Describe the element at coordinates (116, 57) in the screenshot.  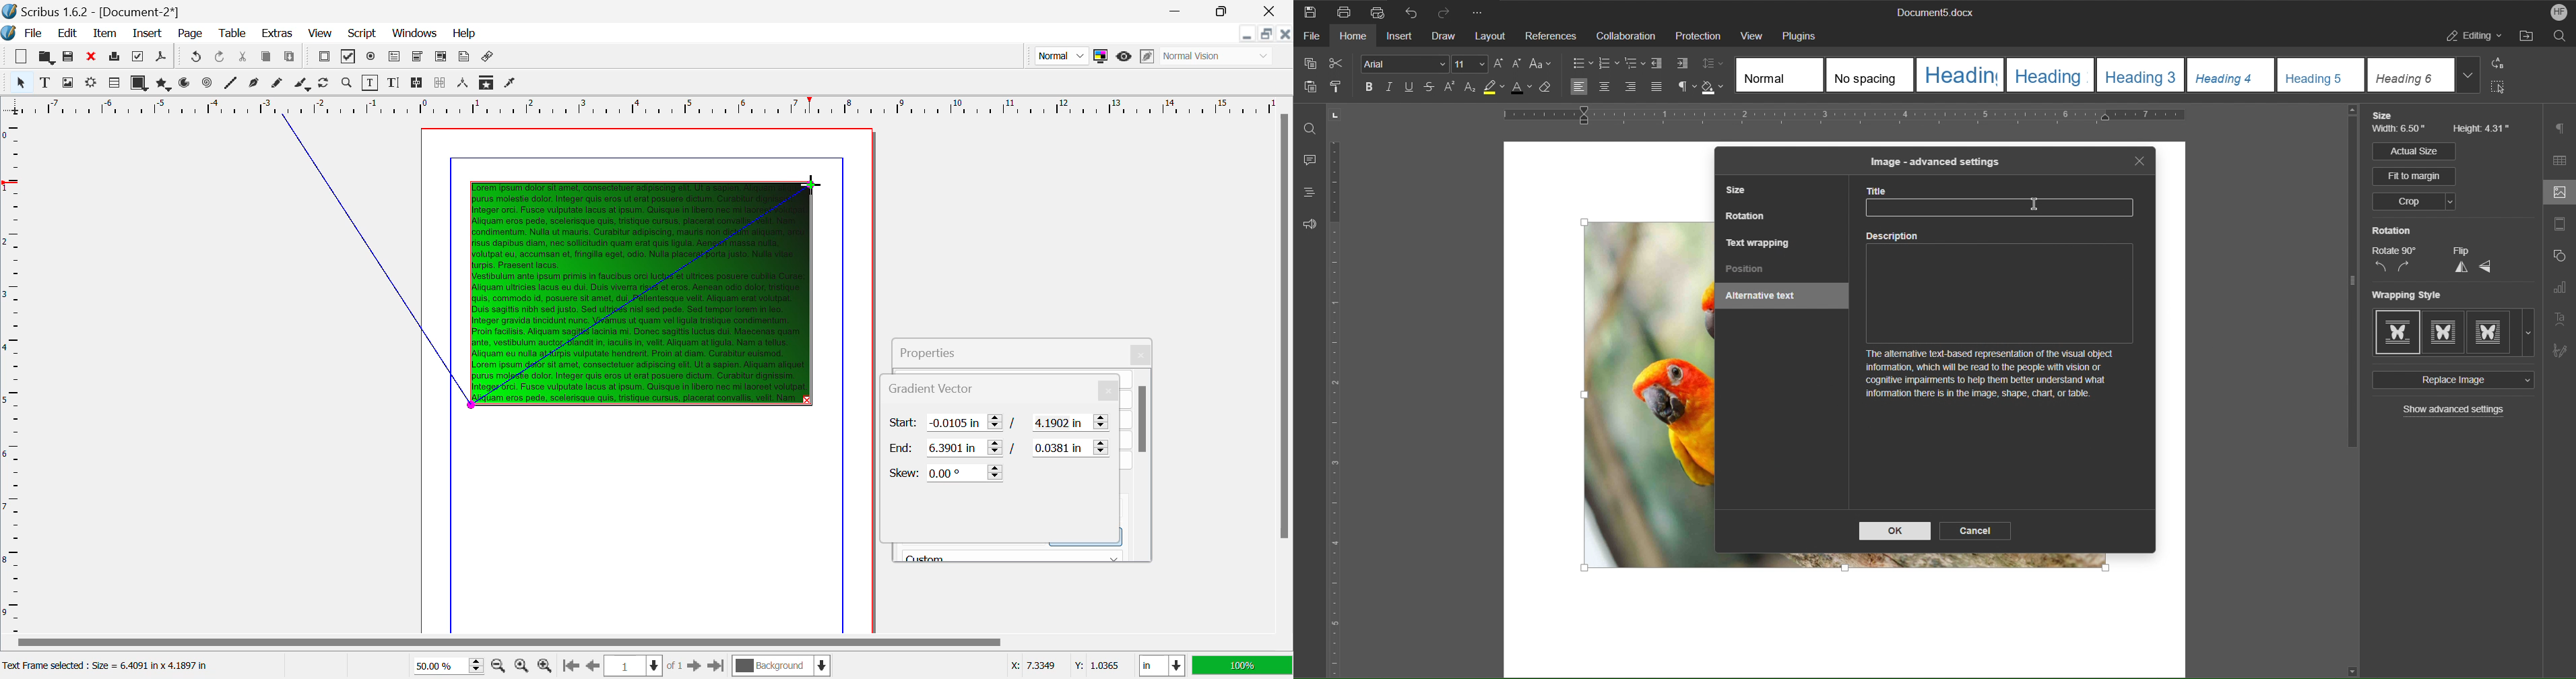
I see `Print` at that location.